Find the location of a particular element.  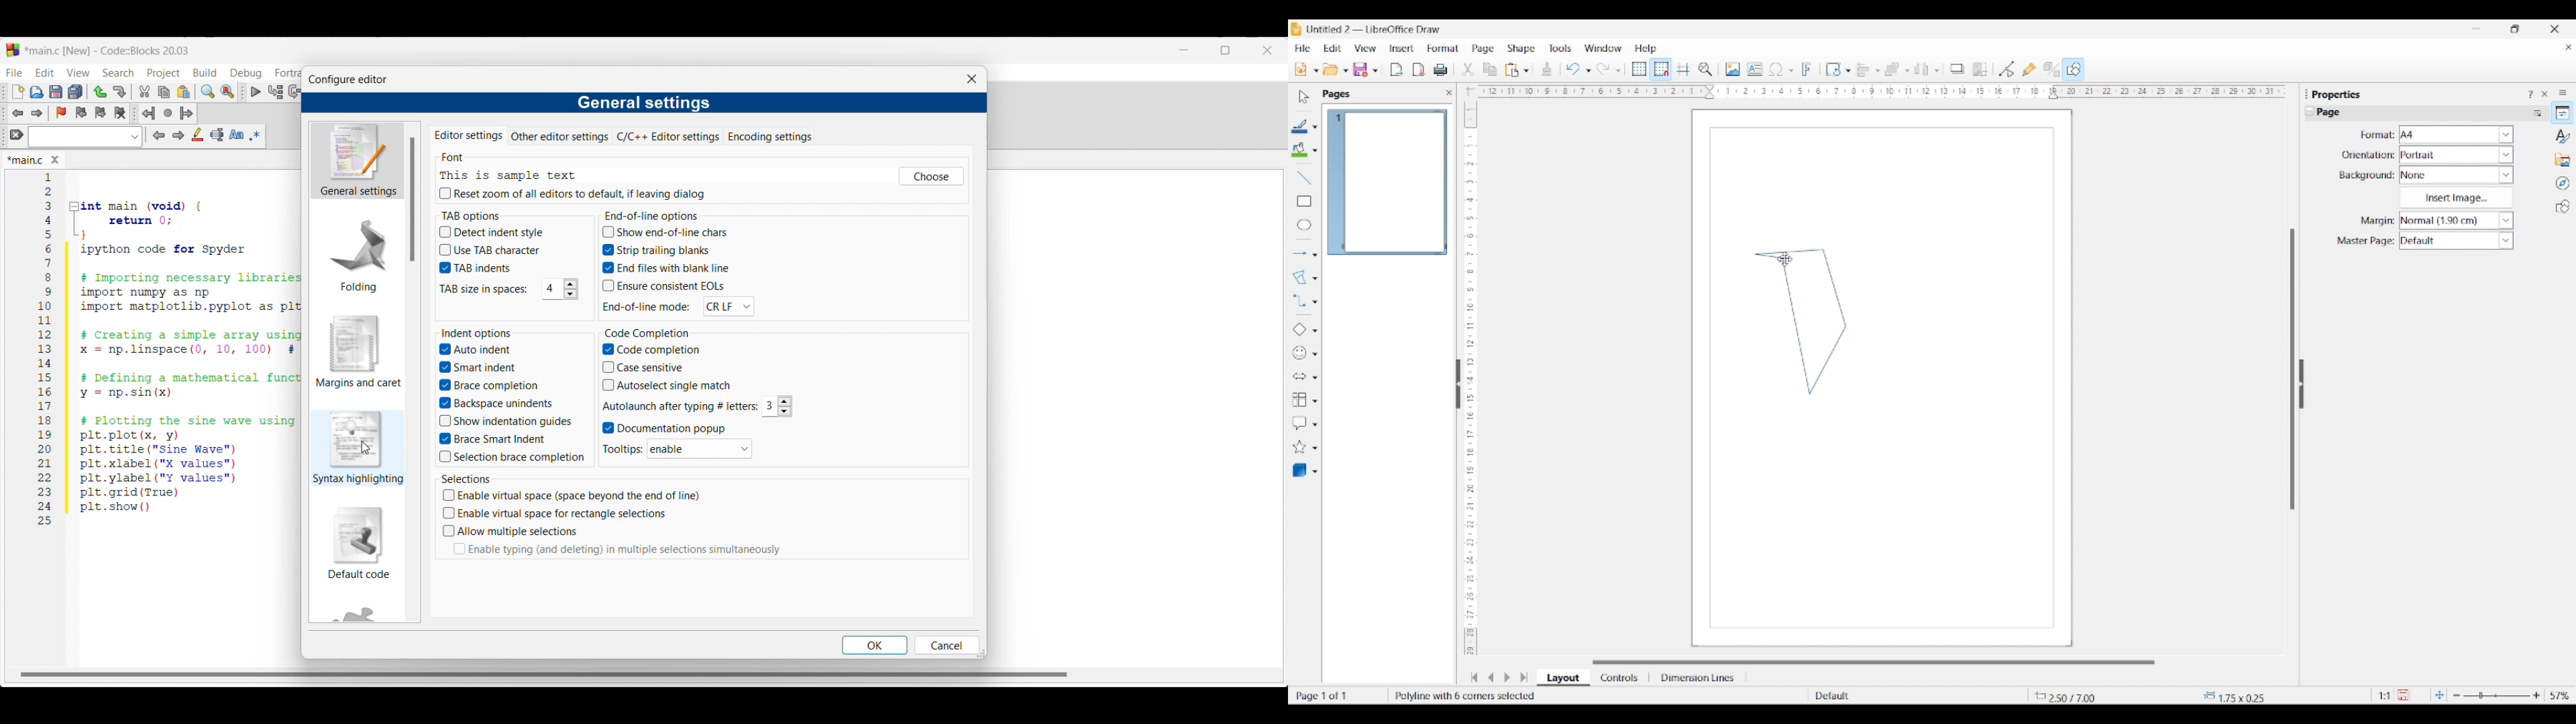

View options is located at coordinates (1364, 48).